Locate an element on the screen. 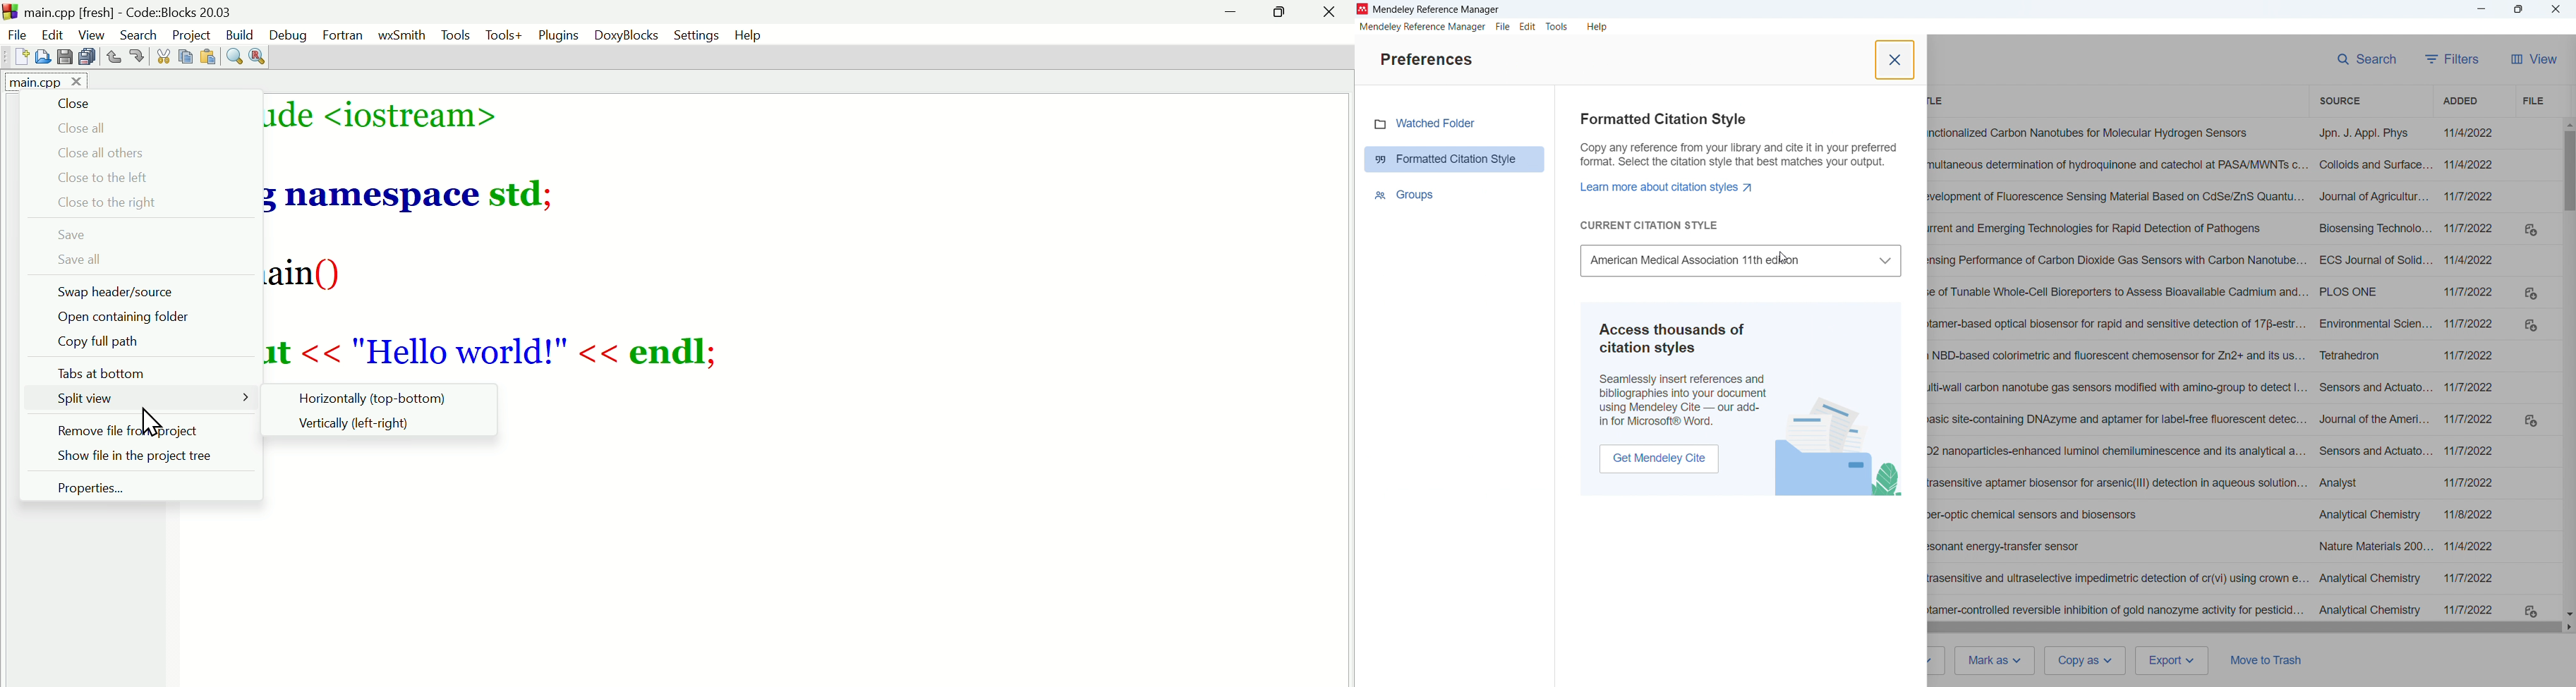 The image size is (2576, 700). Mark as  is located at coordinates (1997, 660).